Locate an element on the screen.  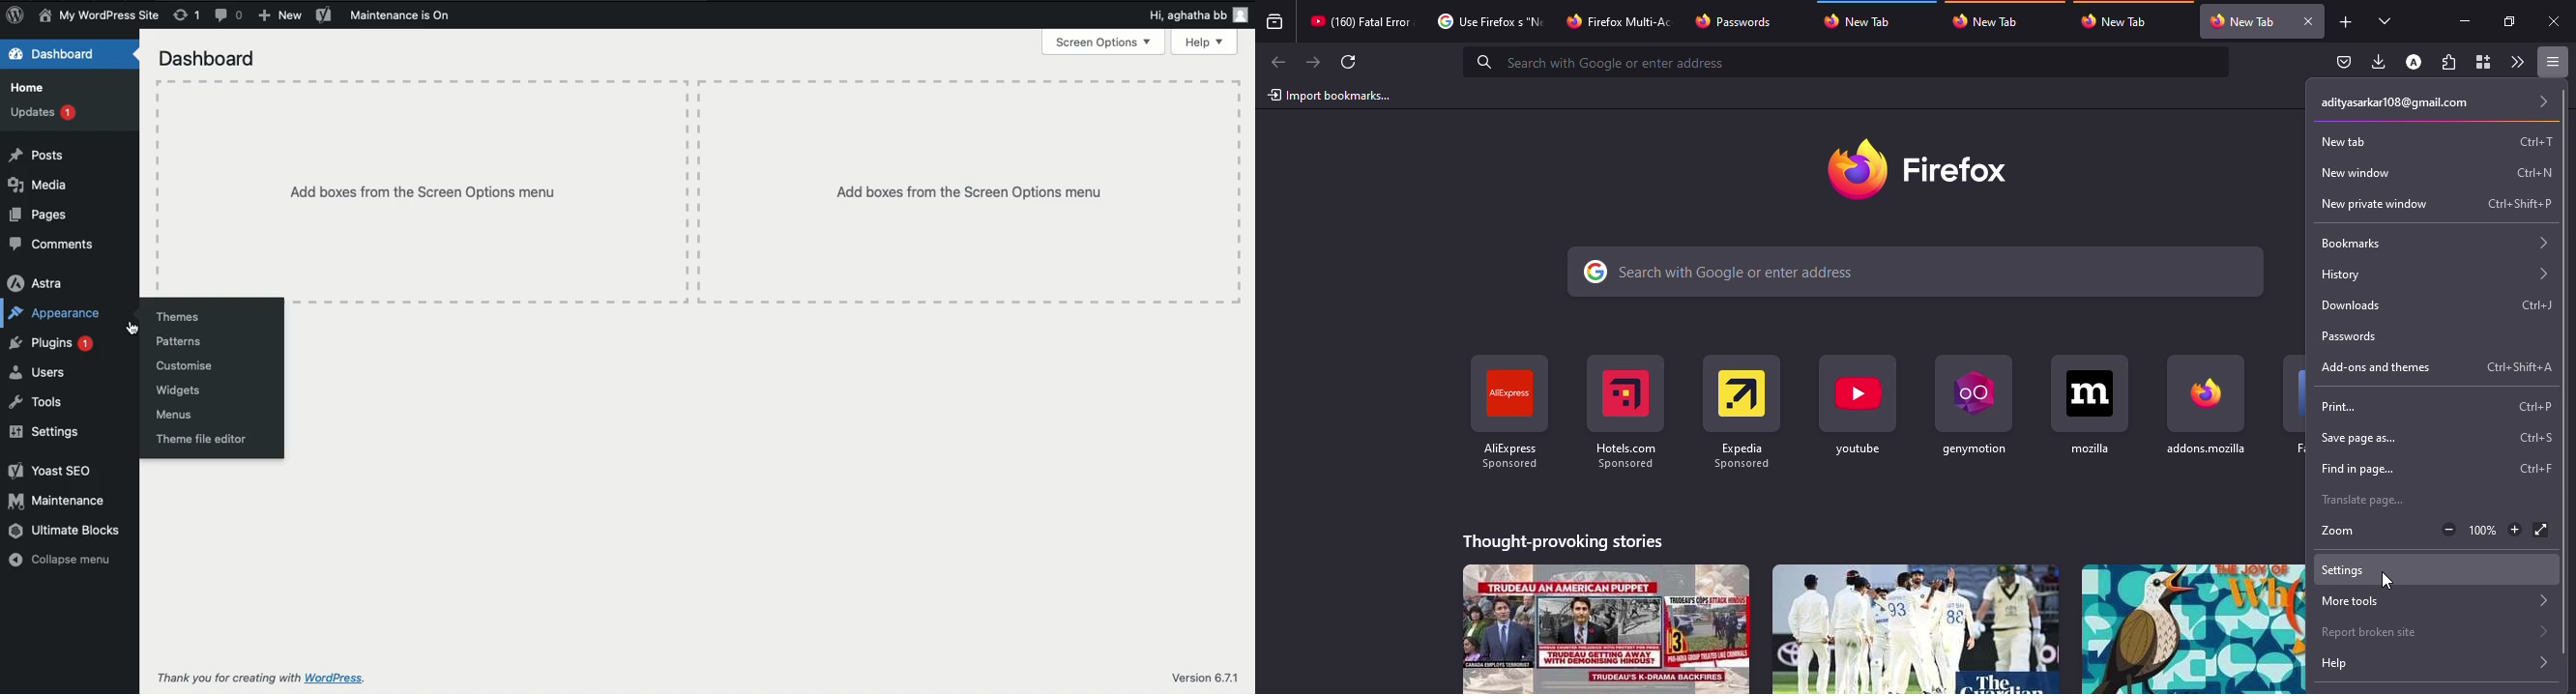
Themes is located at coordinates (179, 317).